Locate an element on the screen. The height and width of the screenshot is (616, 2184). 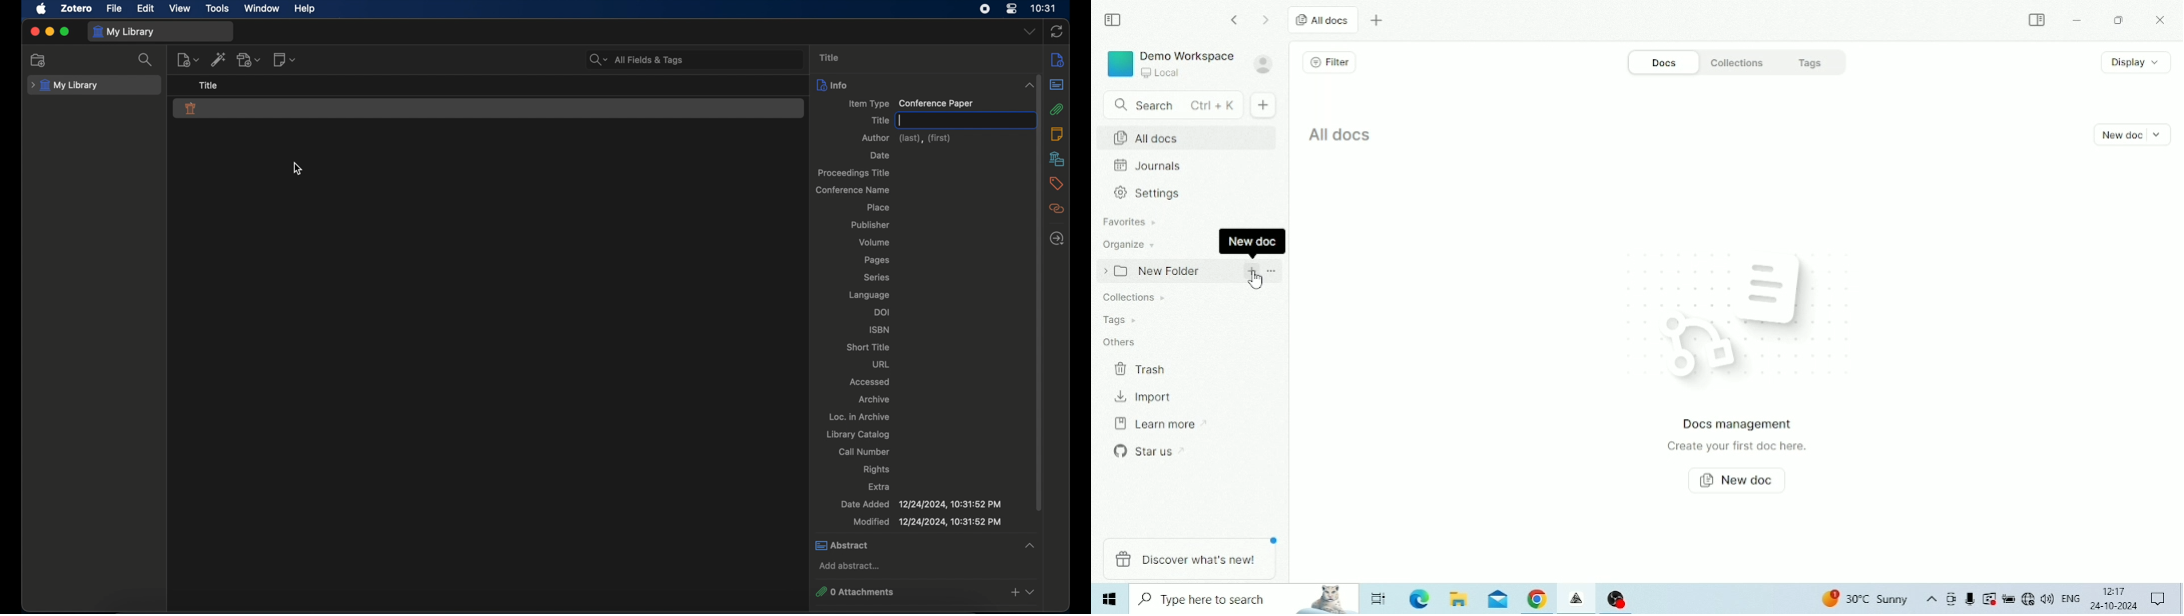
time is located at coordinates (1044, 9).